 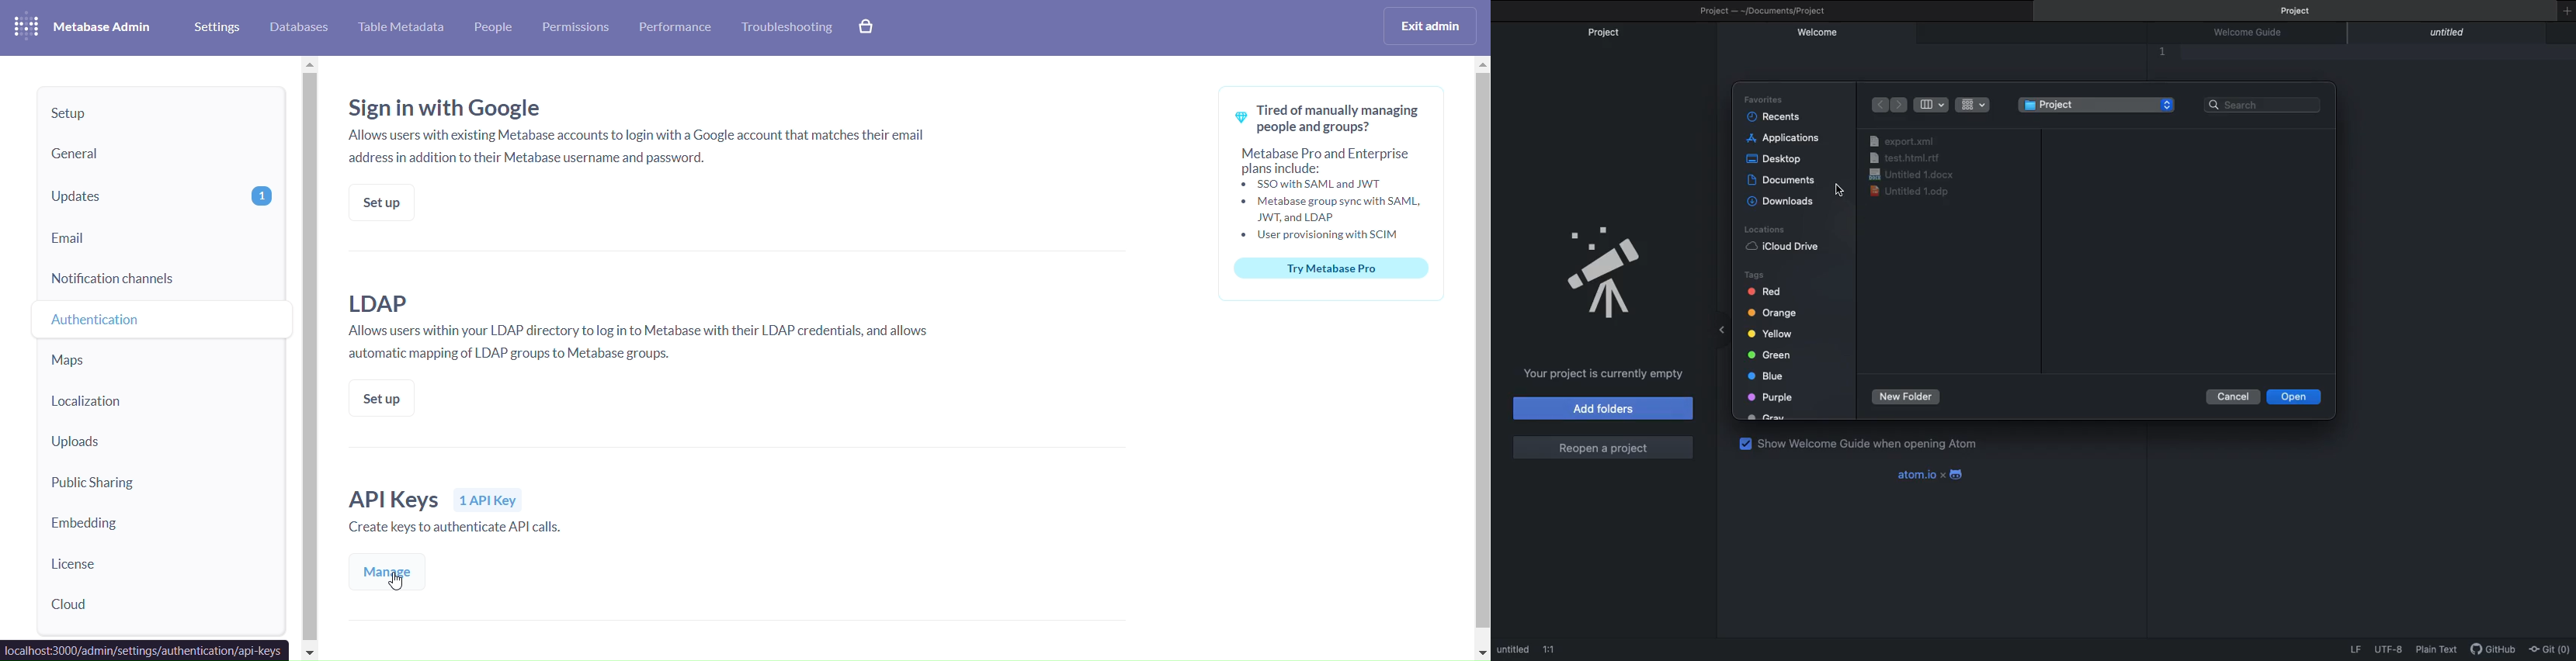 I want to click on Git, so click(x=2552, y=648).